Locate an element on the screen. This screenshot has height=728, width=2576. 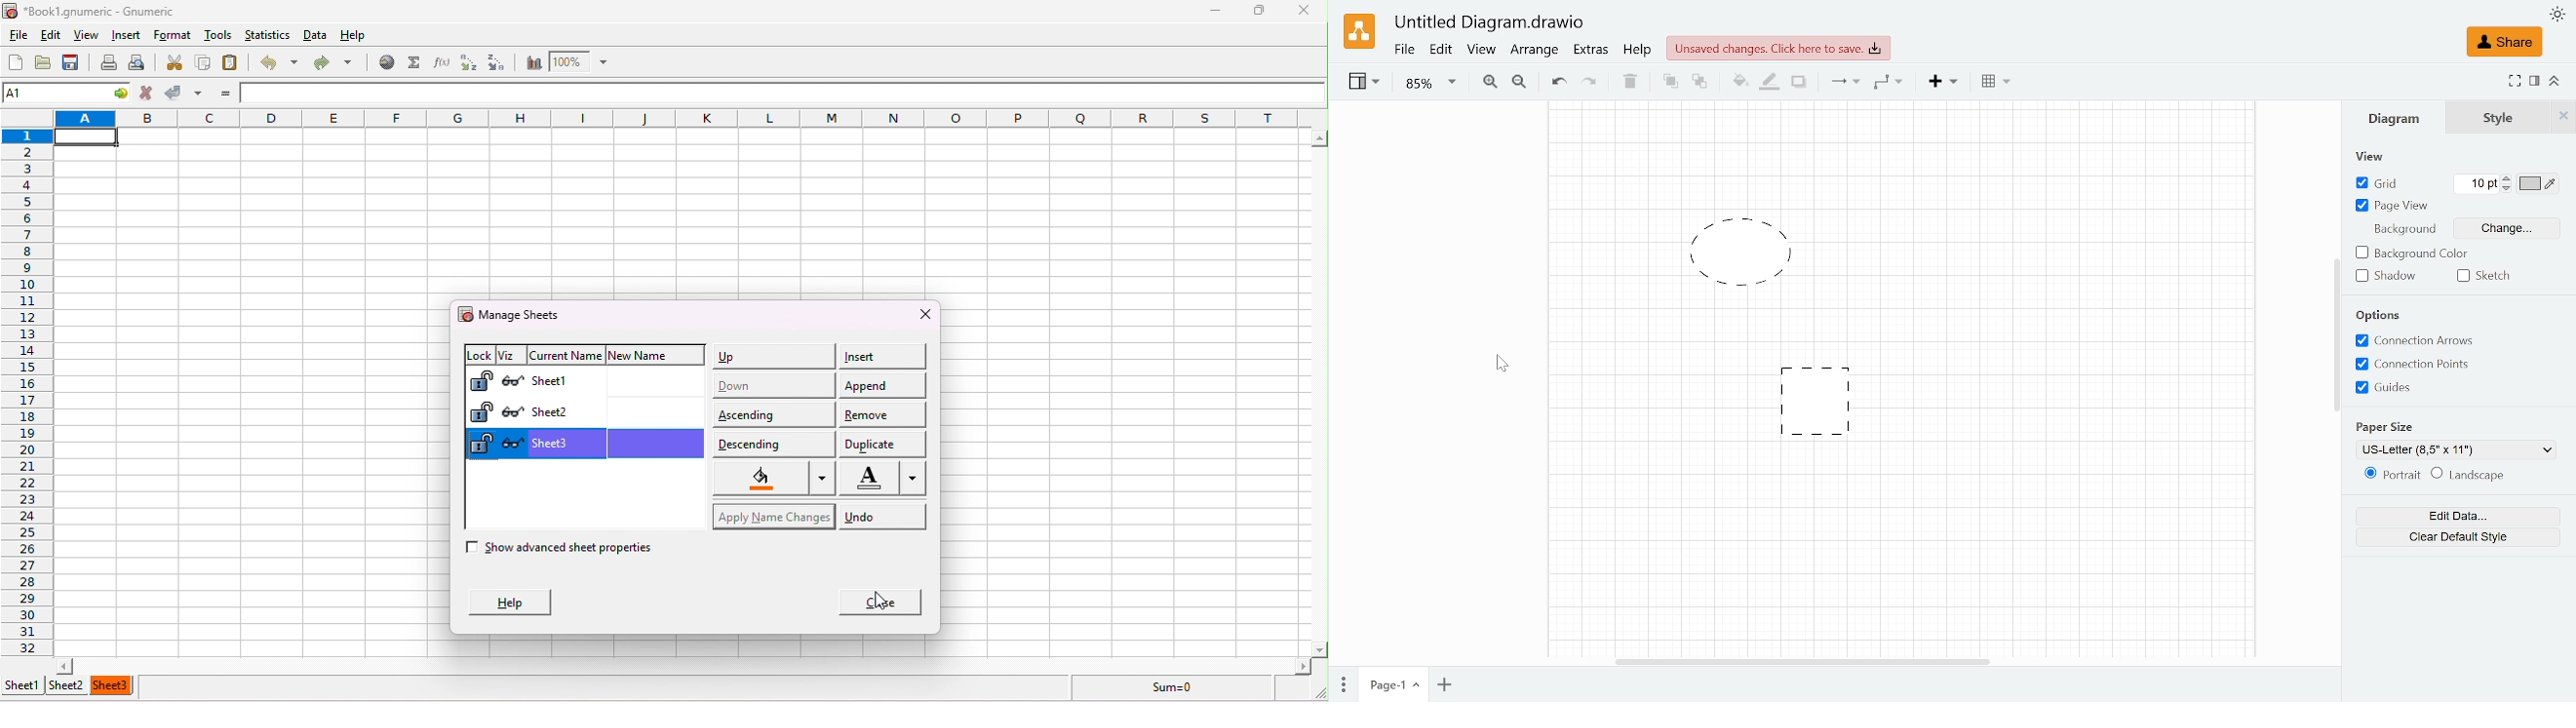
descending is located at coordinates (772, 441).